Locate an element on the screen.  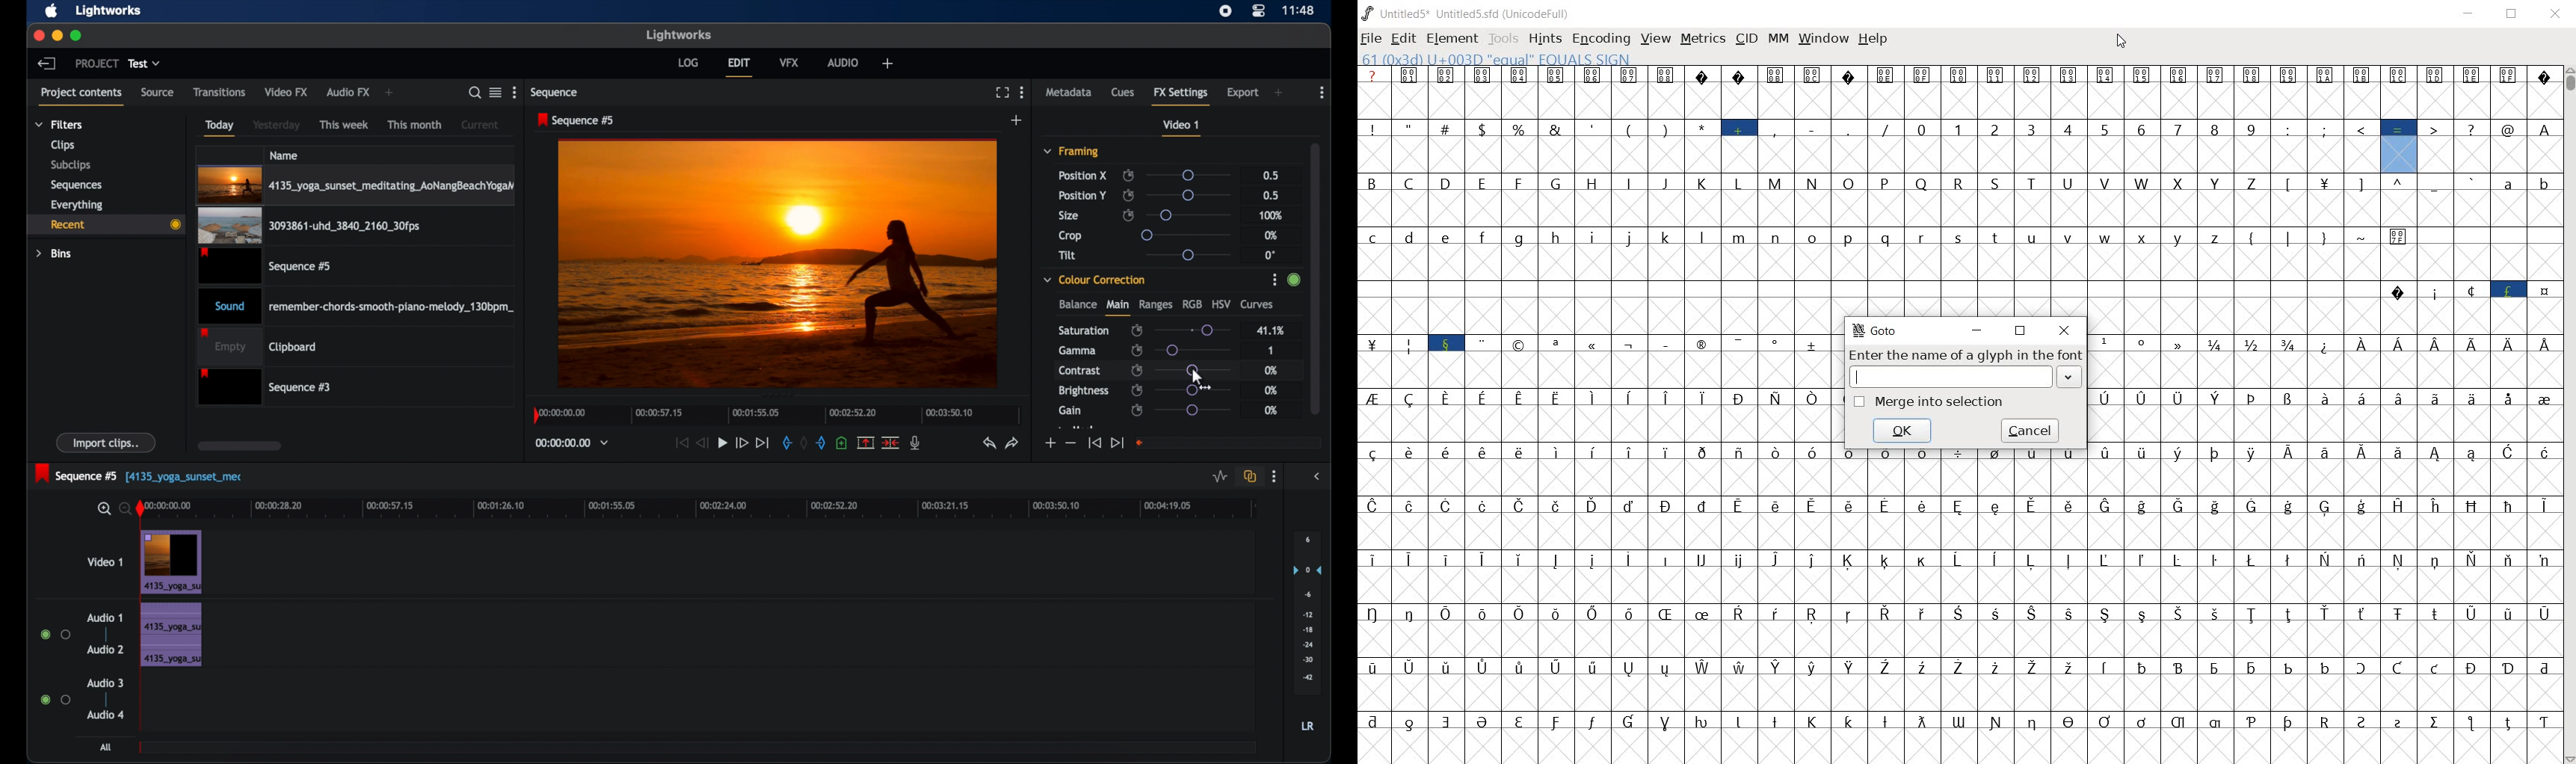
slider is located at coordinates (1188, 214).